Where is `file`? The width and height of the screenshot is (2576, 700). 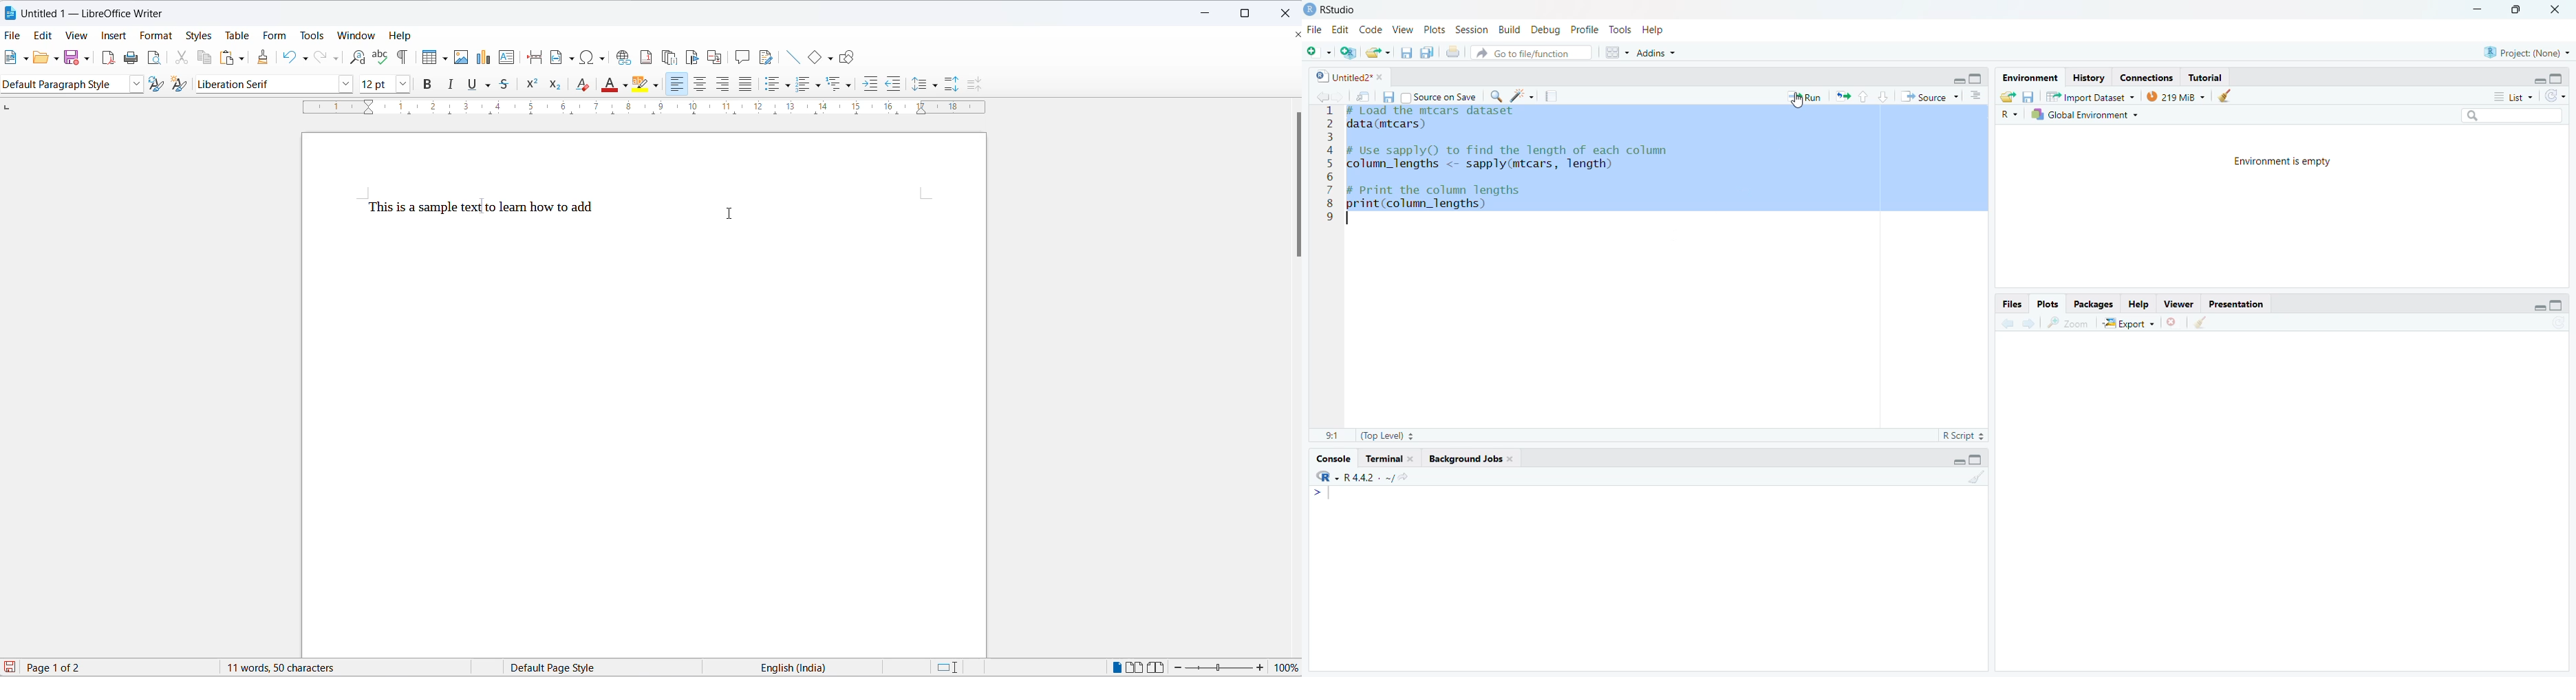
file is located at coordinates (12, 36).